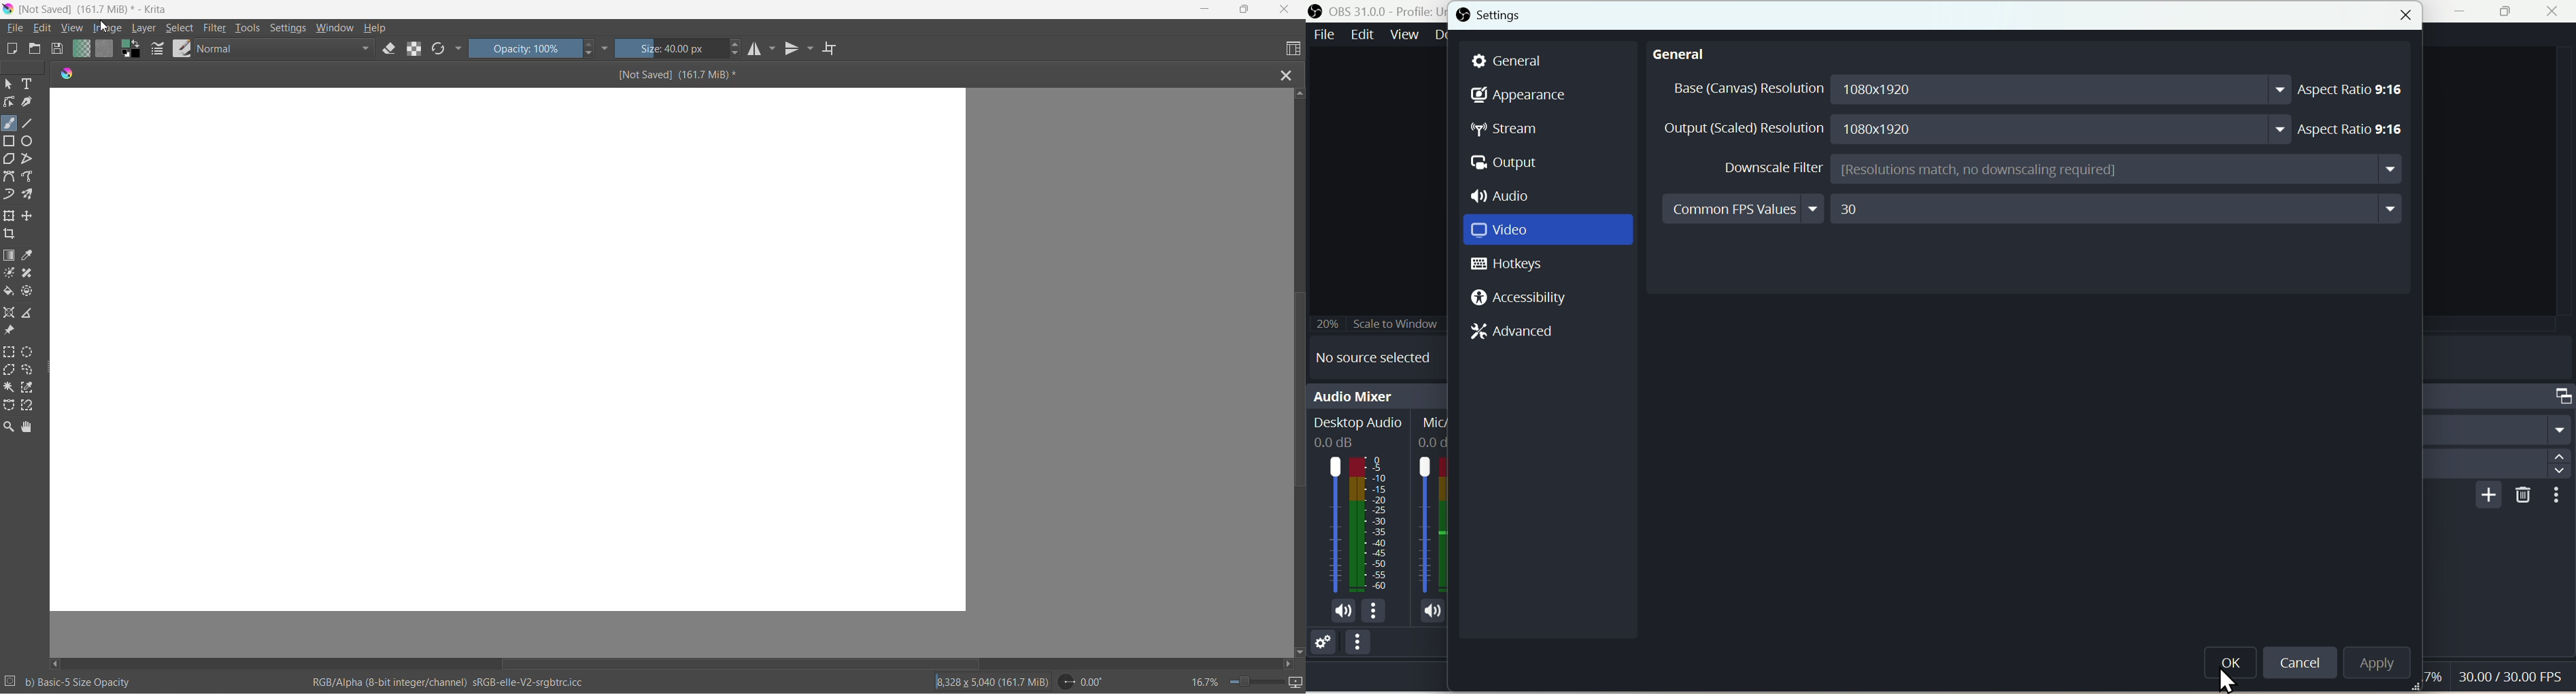  I want to click on layer, so click(146, 29).